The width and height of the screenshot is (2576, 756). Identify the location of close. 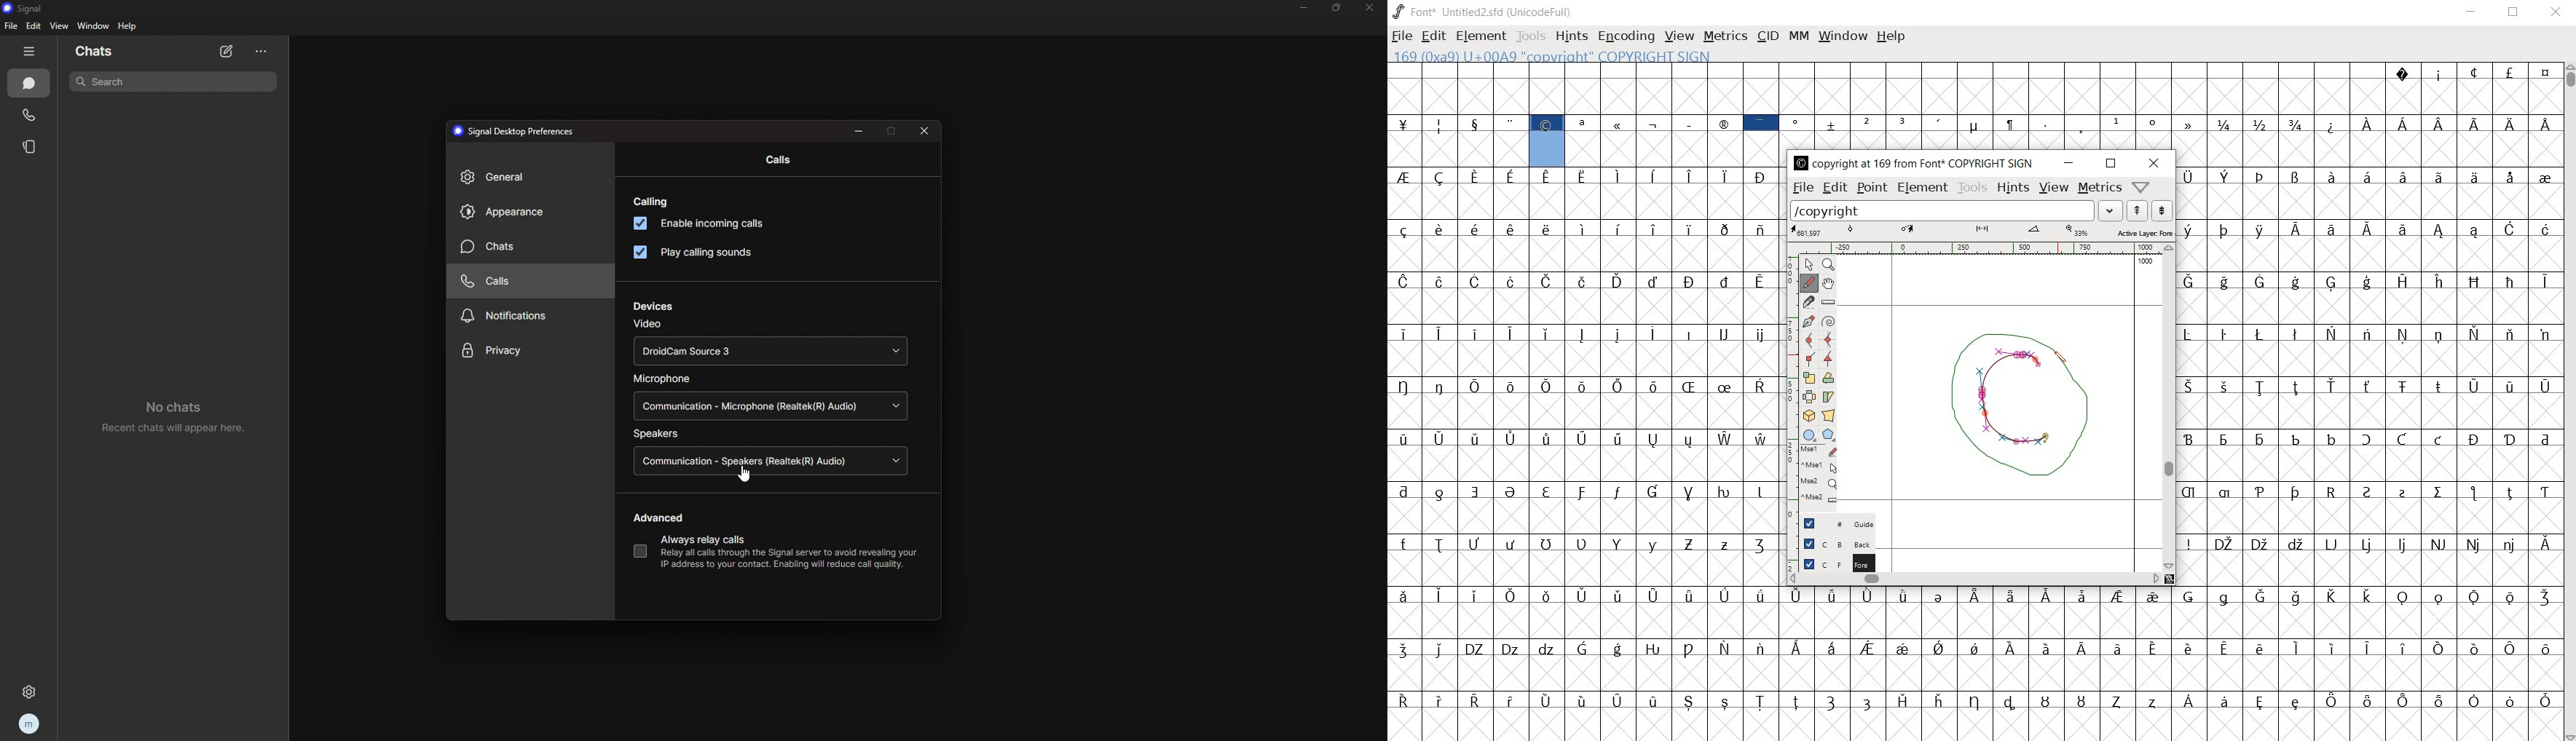
(2556, 12).